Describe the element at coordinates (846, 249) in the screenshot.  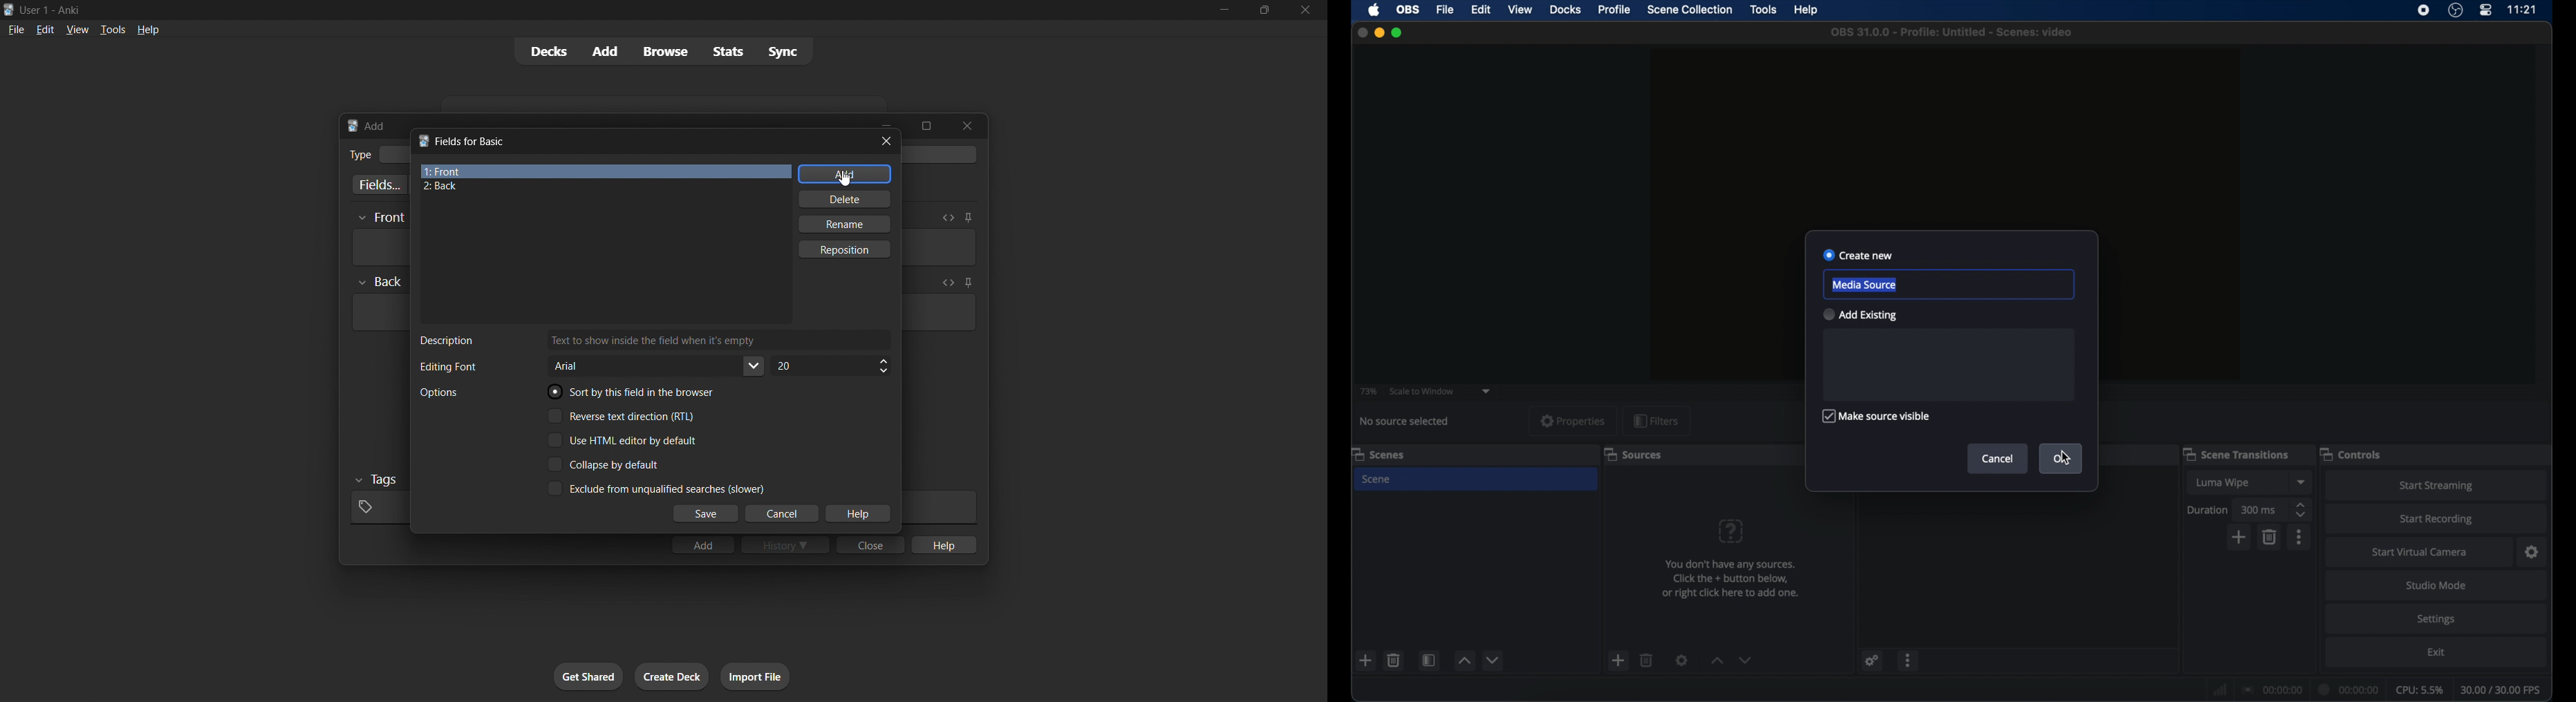
I see `reposition` at that location.